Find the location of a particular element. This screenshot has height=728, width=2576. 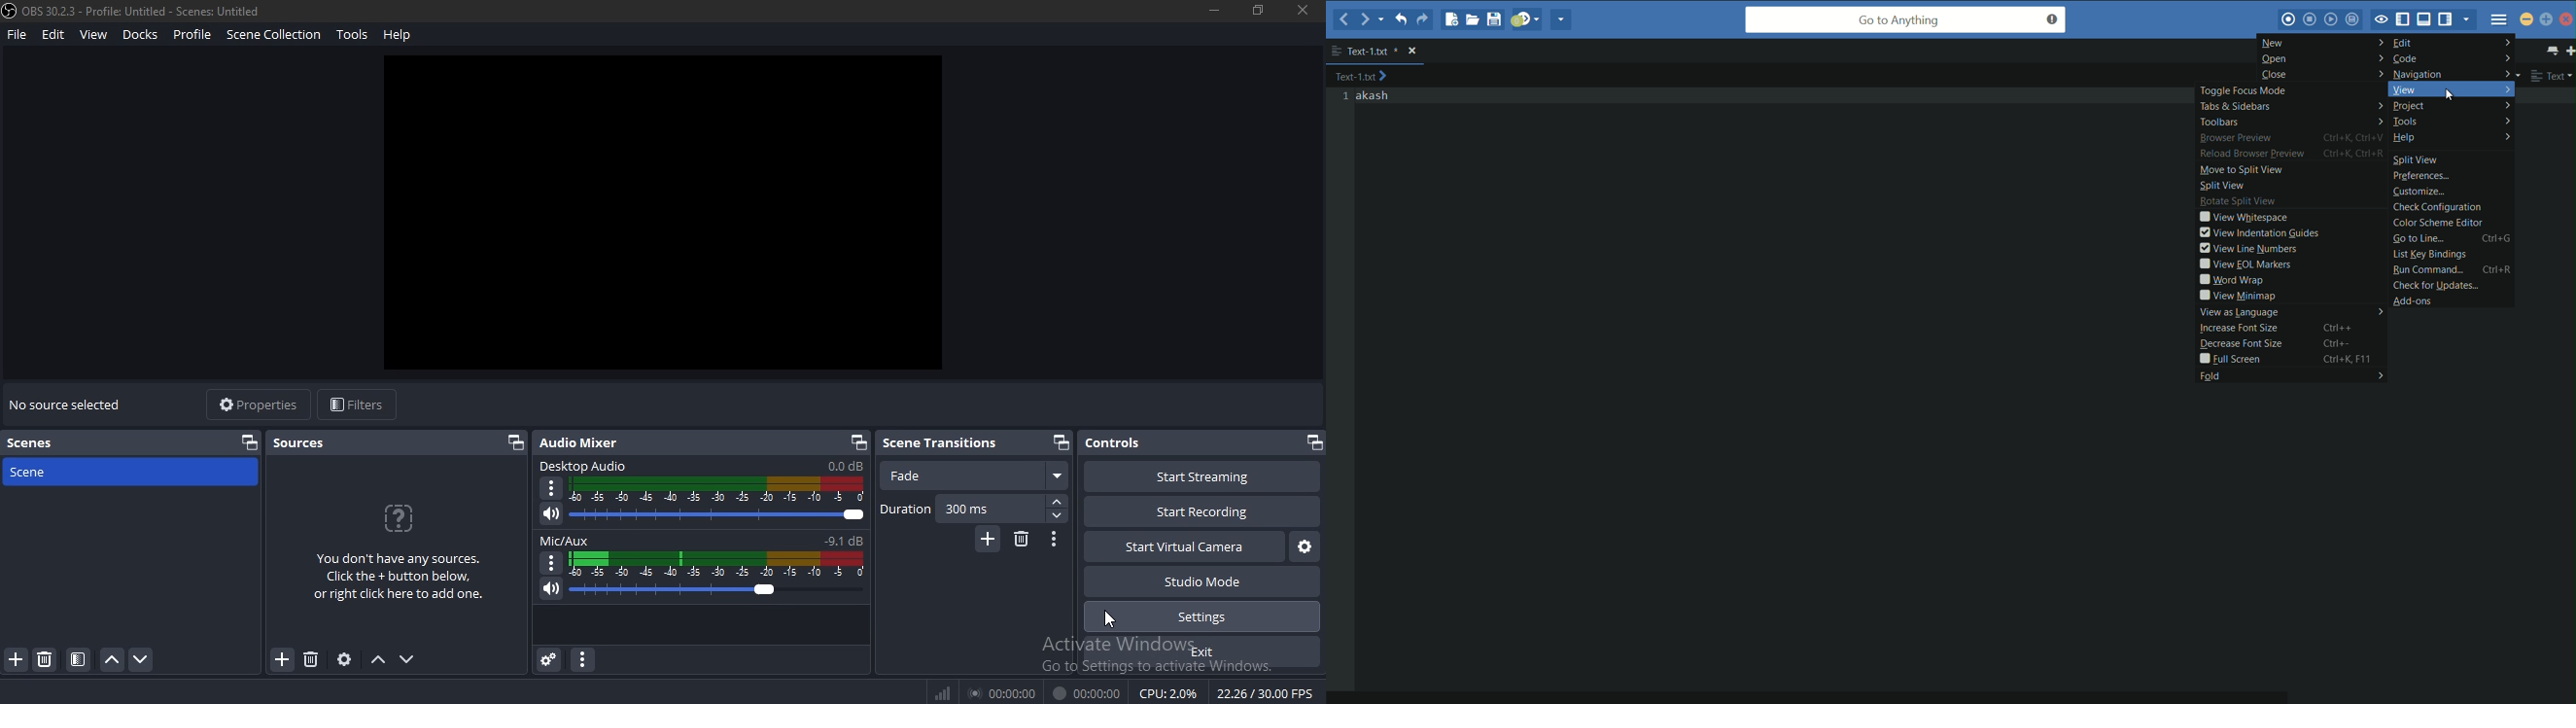

image is located at coordinates (664, 215).